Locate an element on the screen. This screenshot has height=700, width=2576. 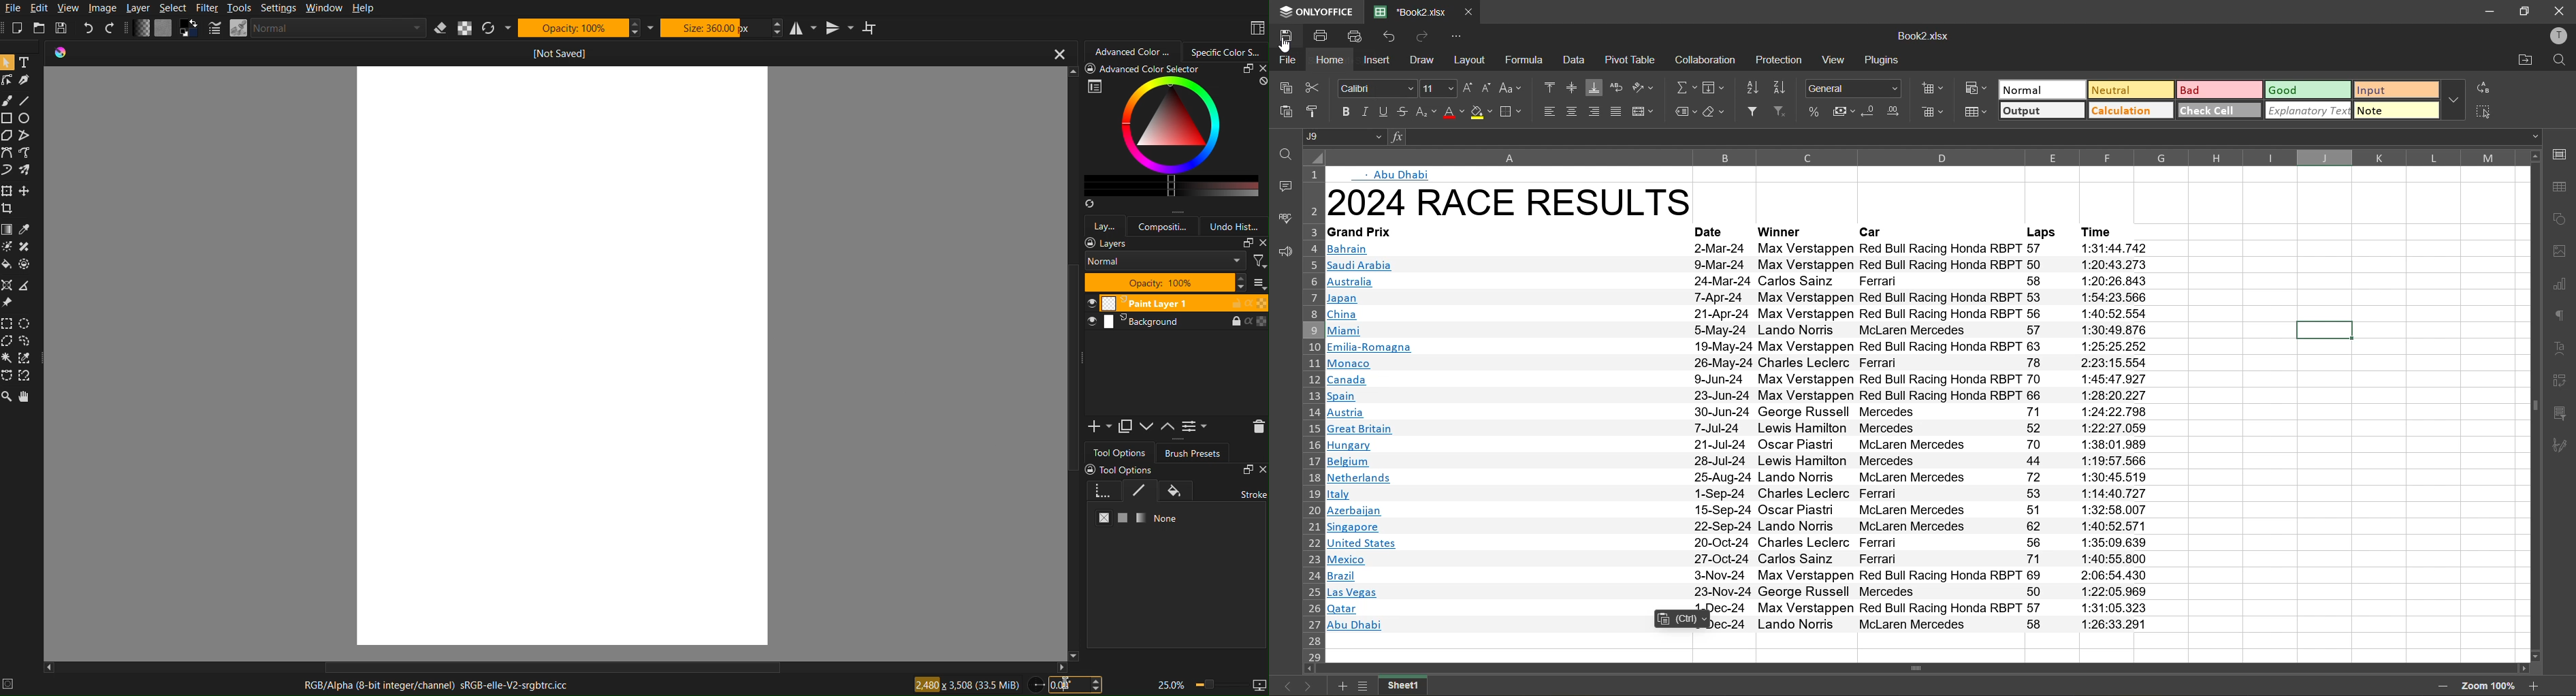
Specific Color Selector is located at coordinates (1229, 49).